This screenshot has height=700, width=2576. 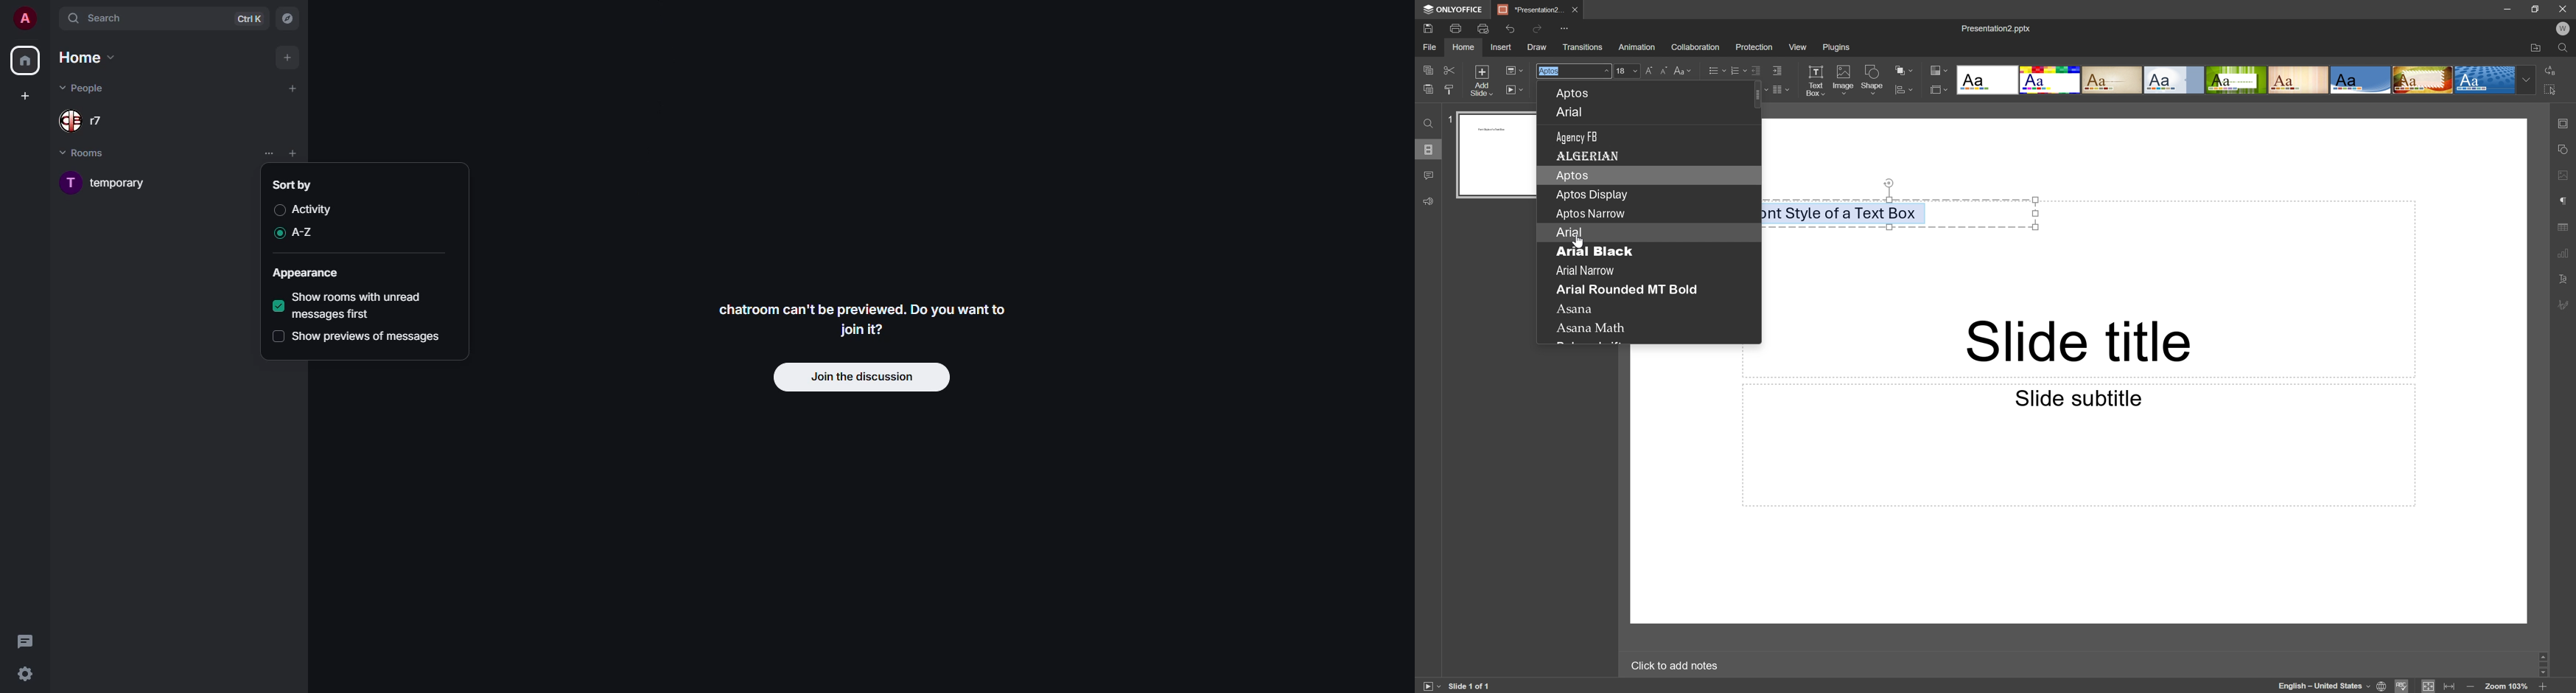 I want to click on sort by, so click(x=293, y=183).